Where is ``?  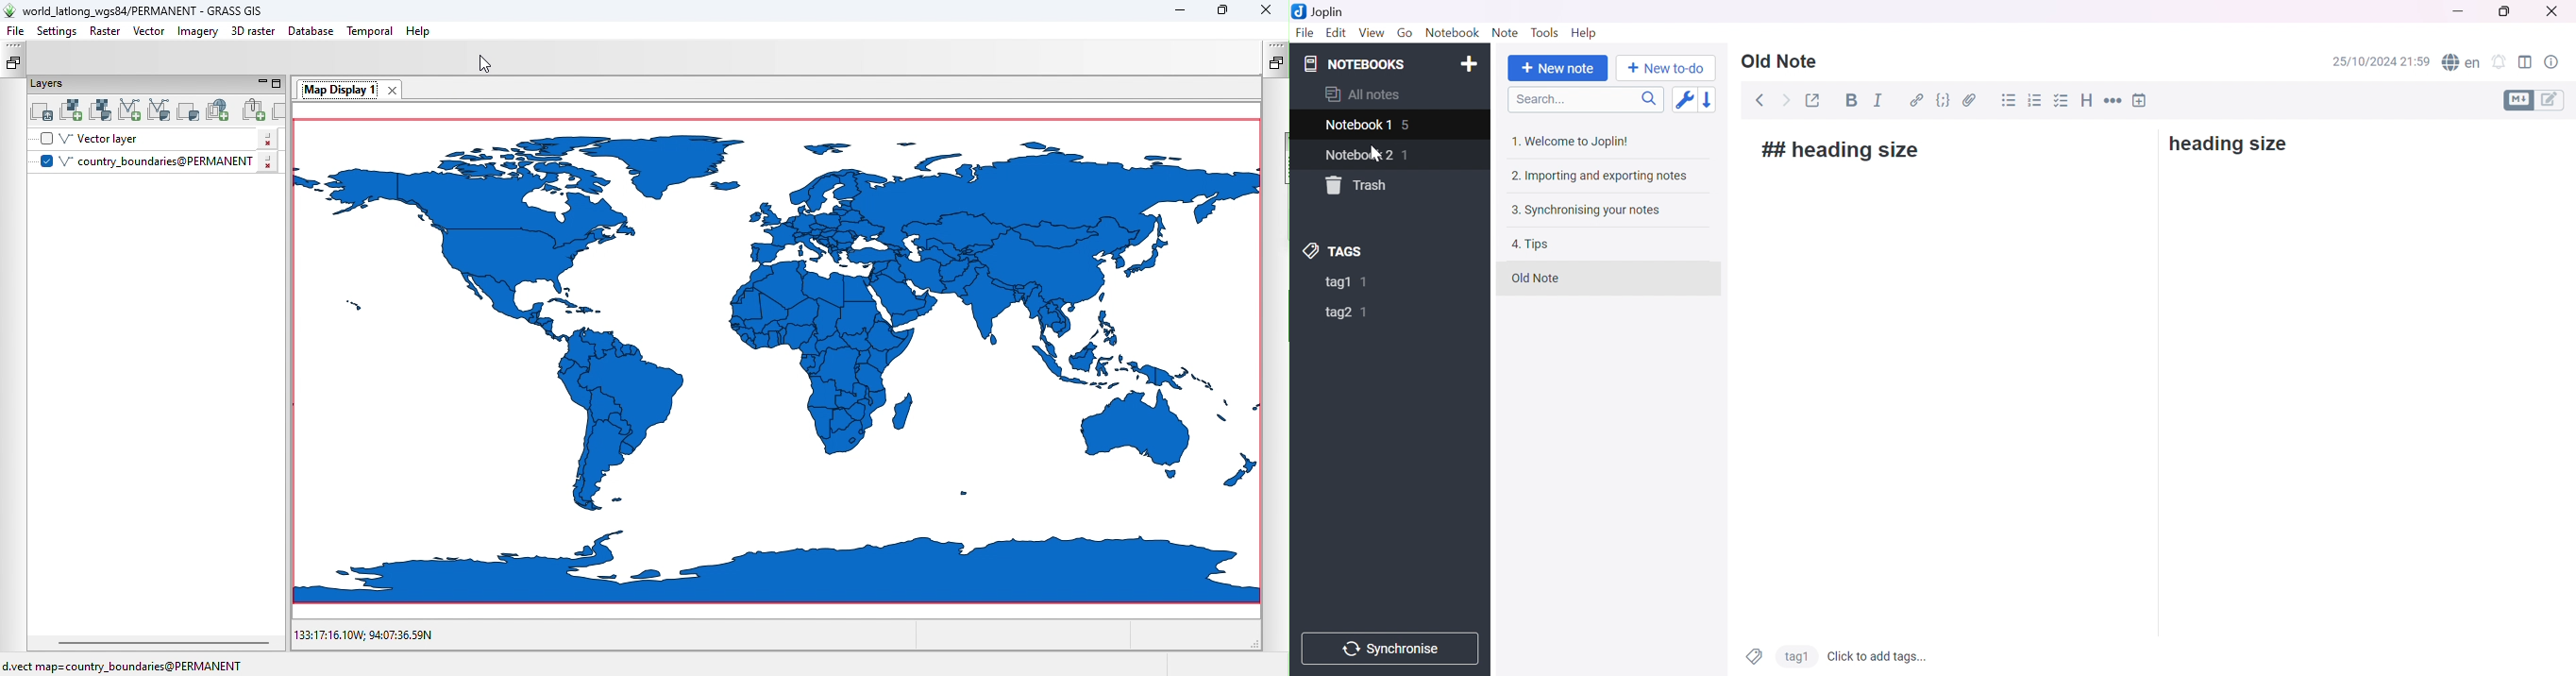
 is located at coordinates (2154, 299).